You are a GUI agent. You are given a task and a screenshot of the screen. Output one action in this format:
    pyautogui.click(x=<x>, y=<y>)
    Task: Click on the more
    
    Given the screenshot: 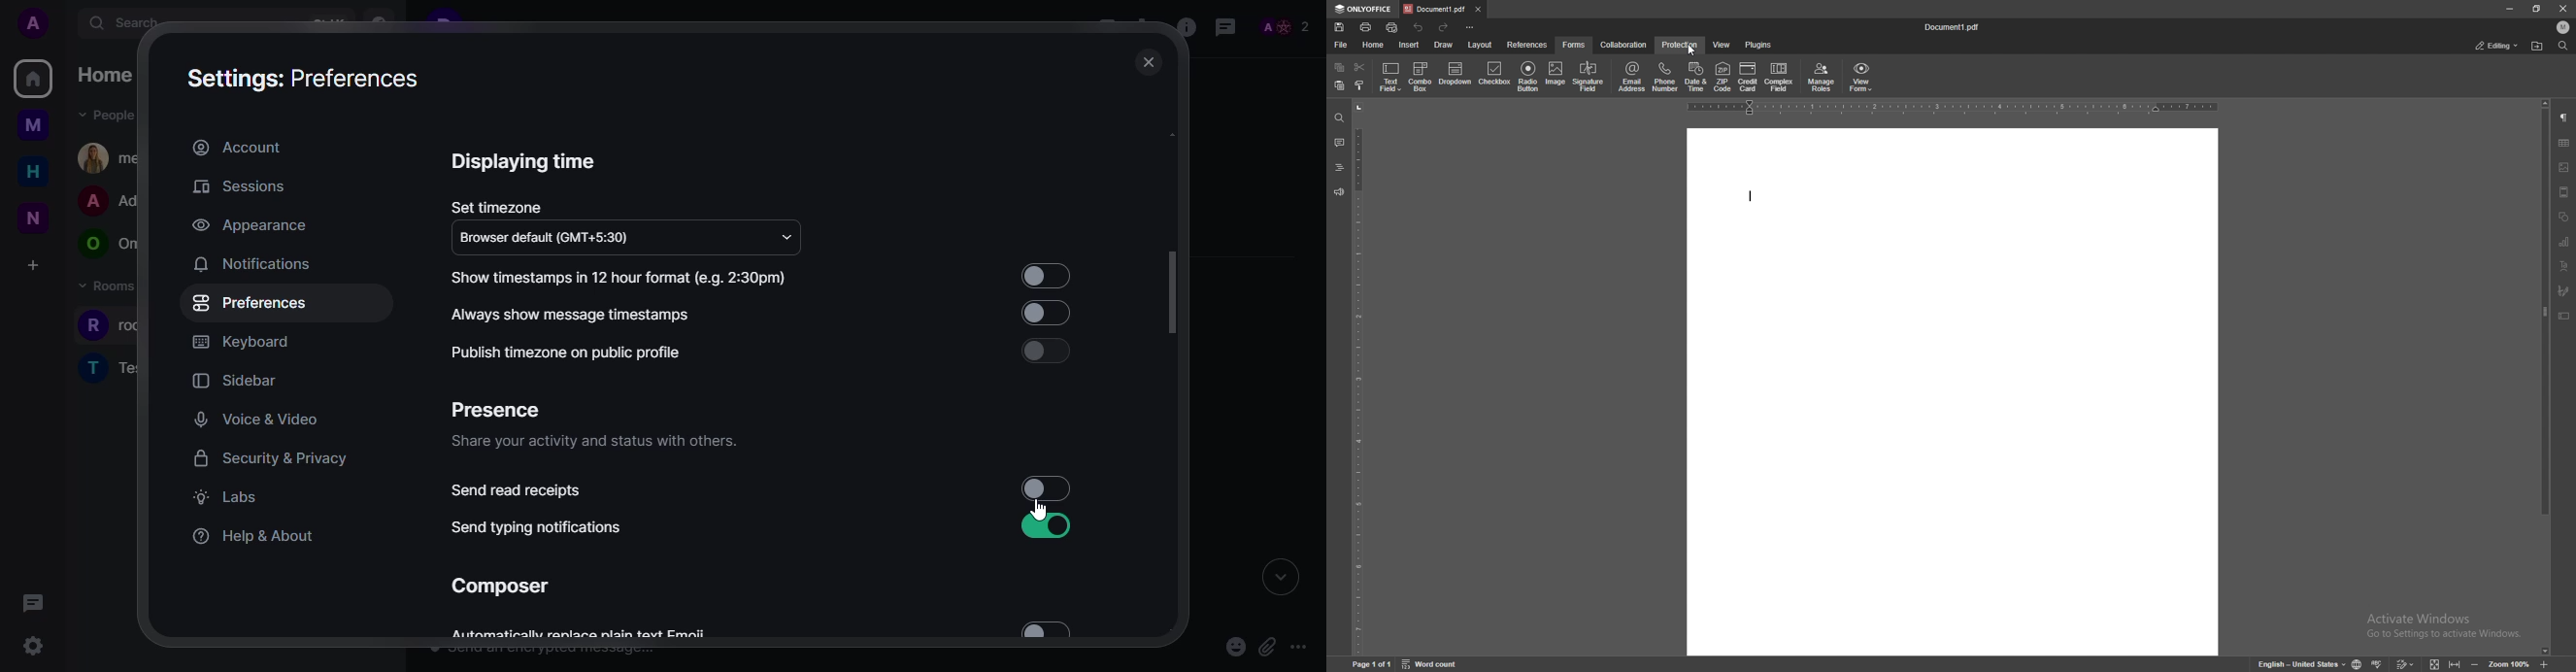 What is the action you would take?
    pyautogui.click(x=1301, y=646)
    